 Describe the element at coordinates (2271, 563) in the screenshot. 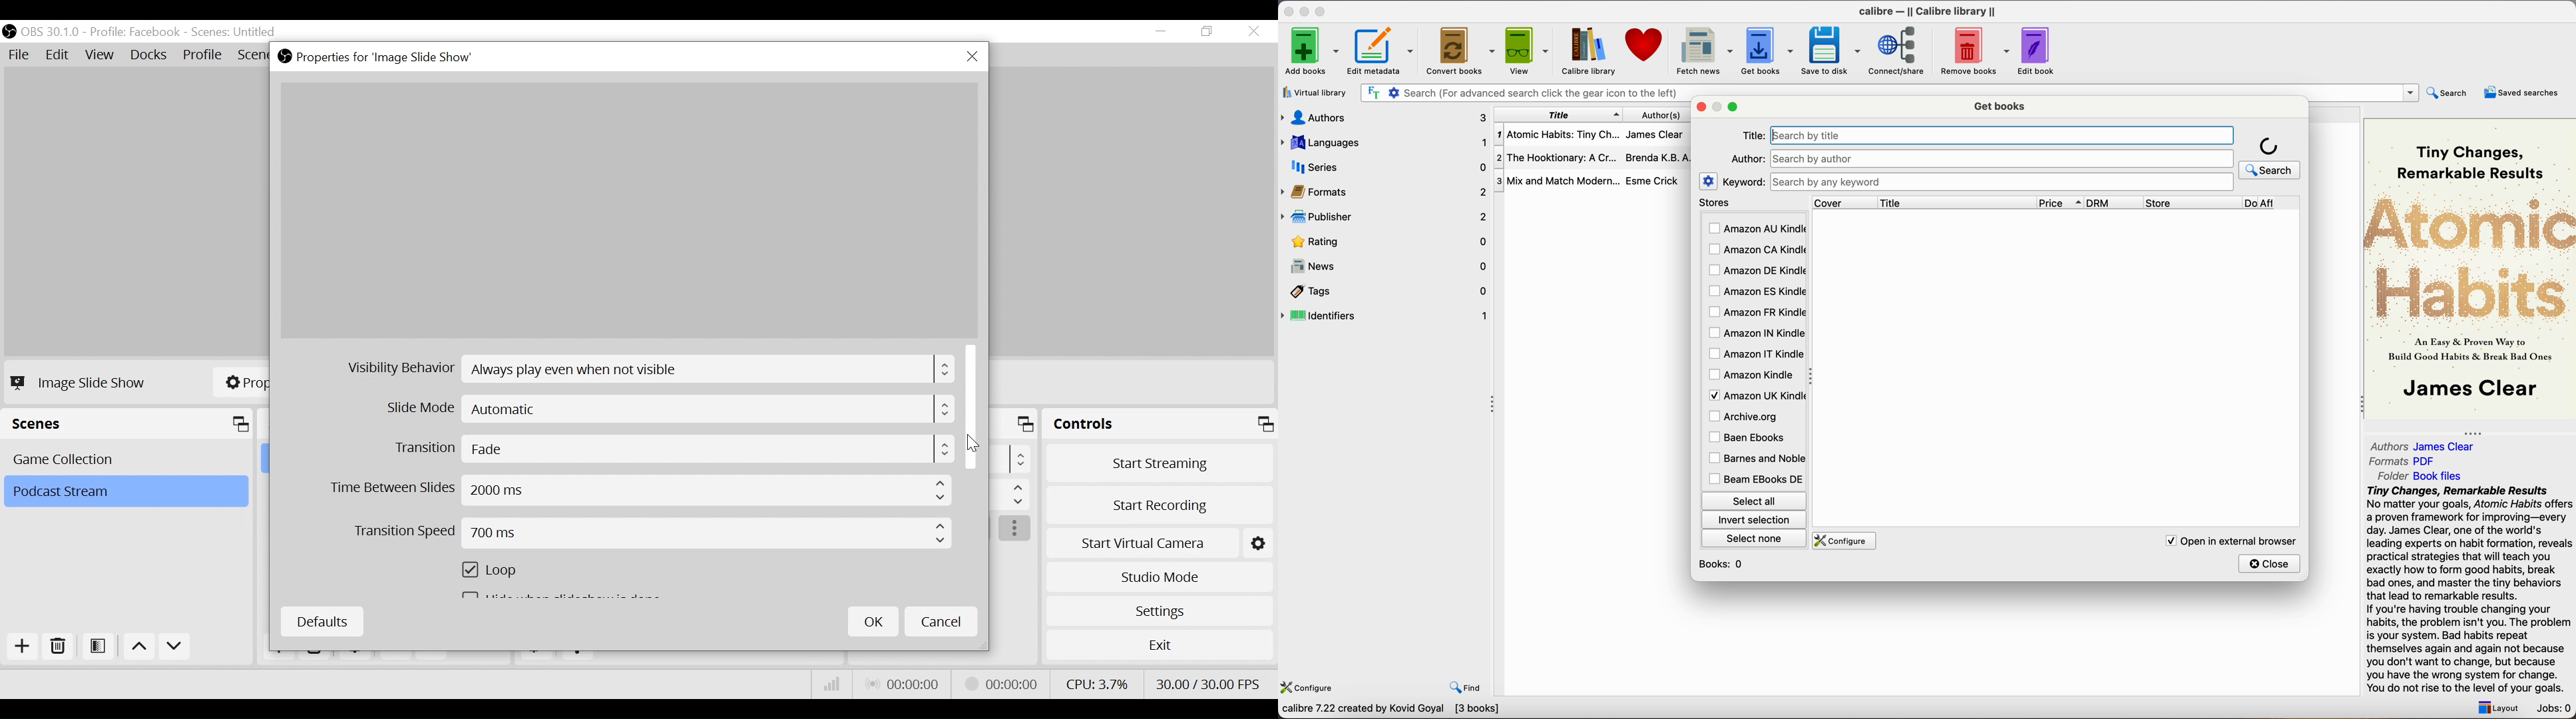

I see `close` at that location.